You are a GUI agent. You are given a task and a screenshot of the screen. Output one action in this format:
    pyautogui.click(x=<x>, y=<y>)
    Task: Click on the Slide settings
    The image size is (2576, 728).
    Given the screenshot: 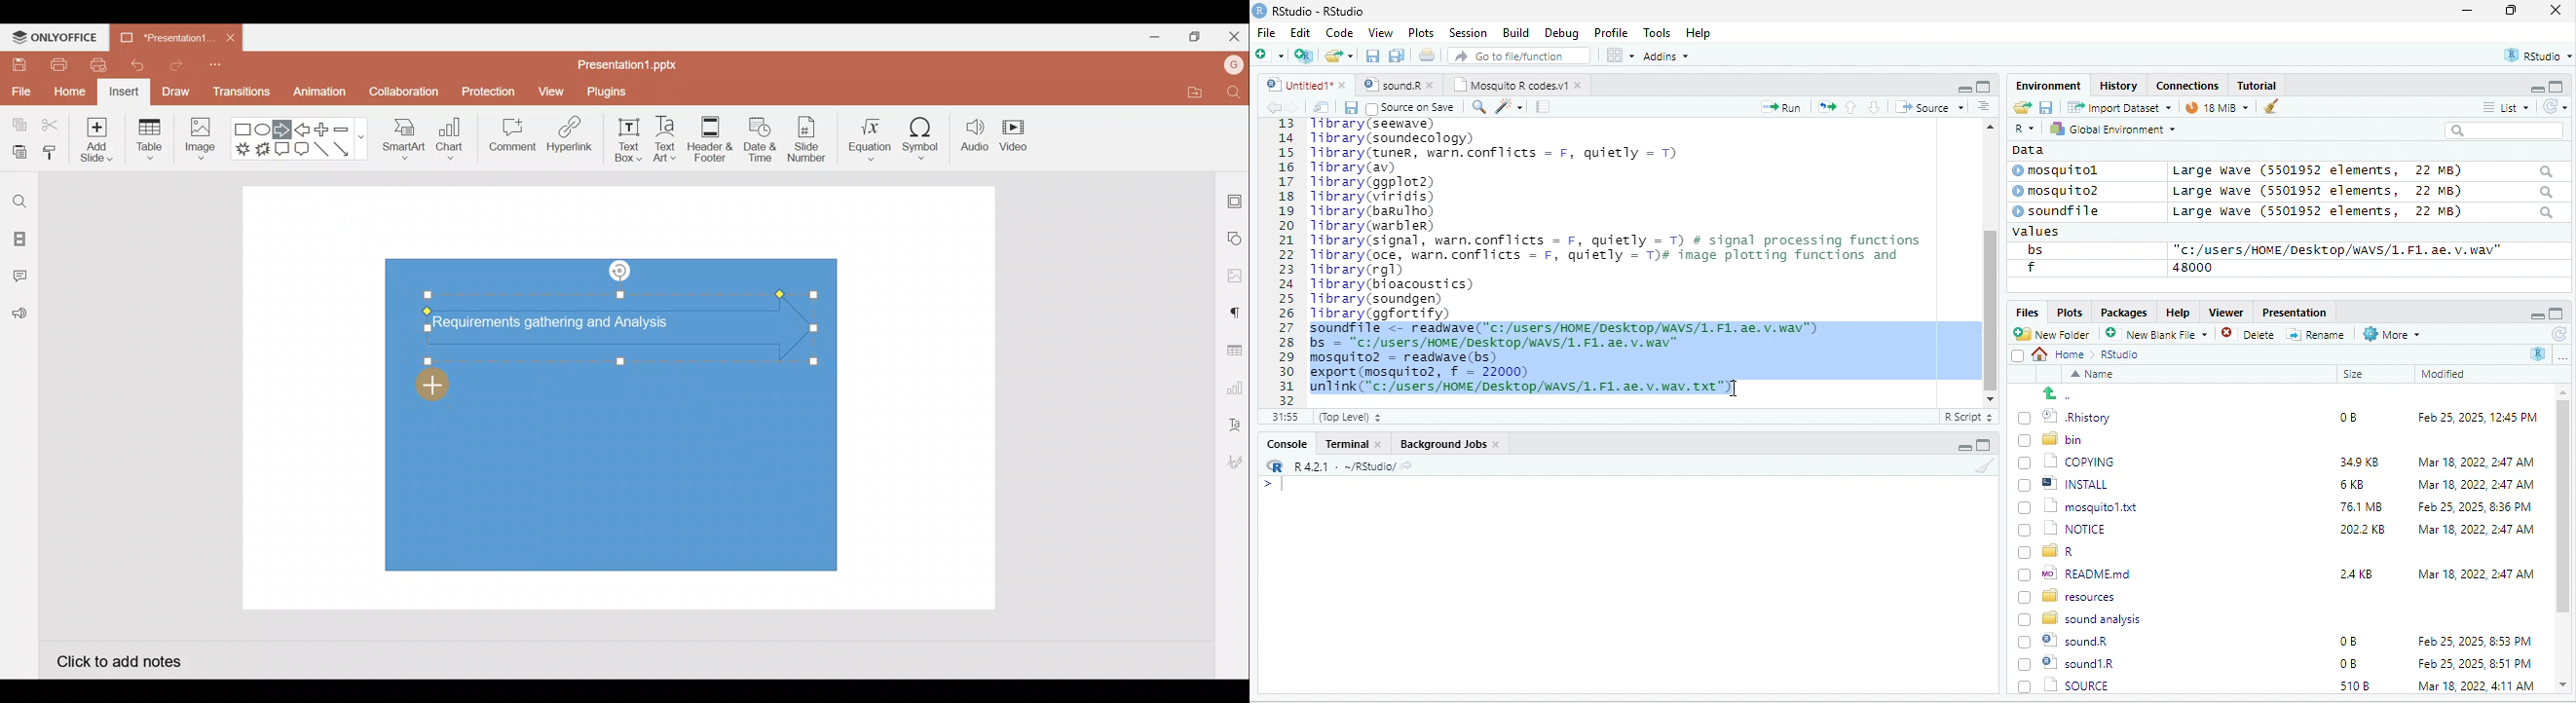 What is the action you would take?
    pyautogui.click(x=1236, y=199)
    